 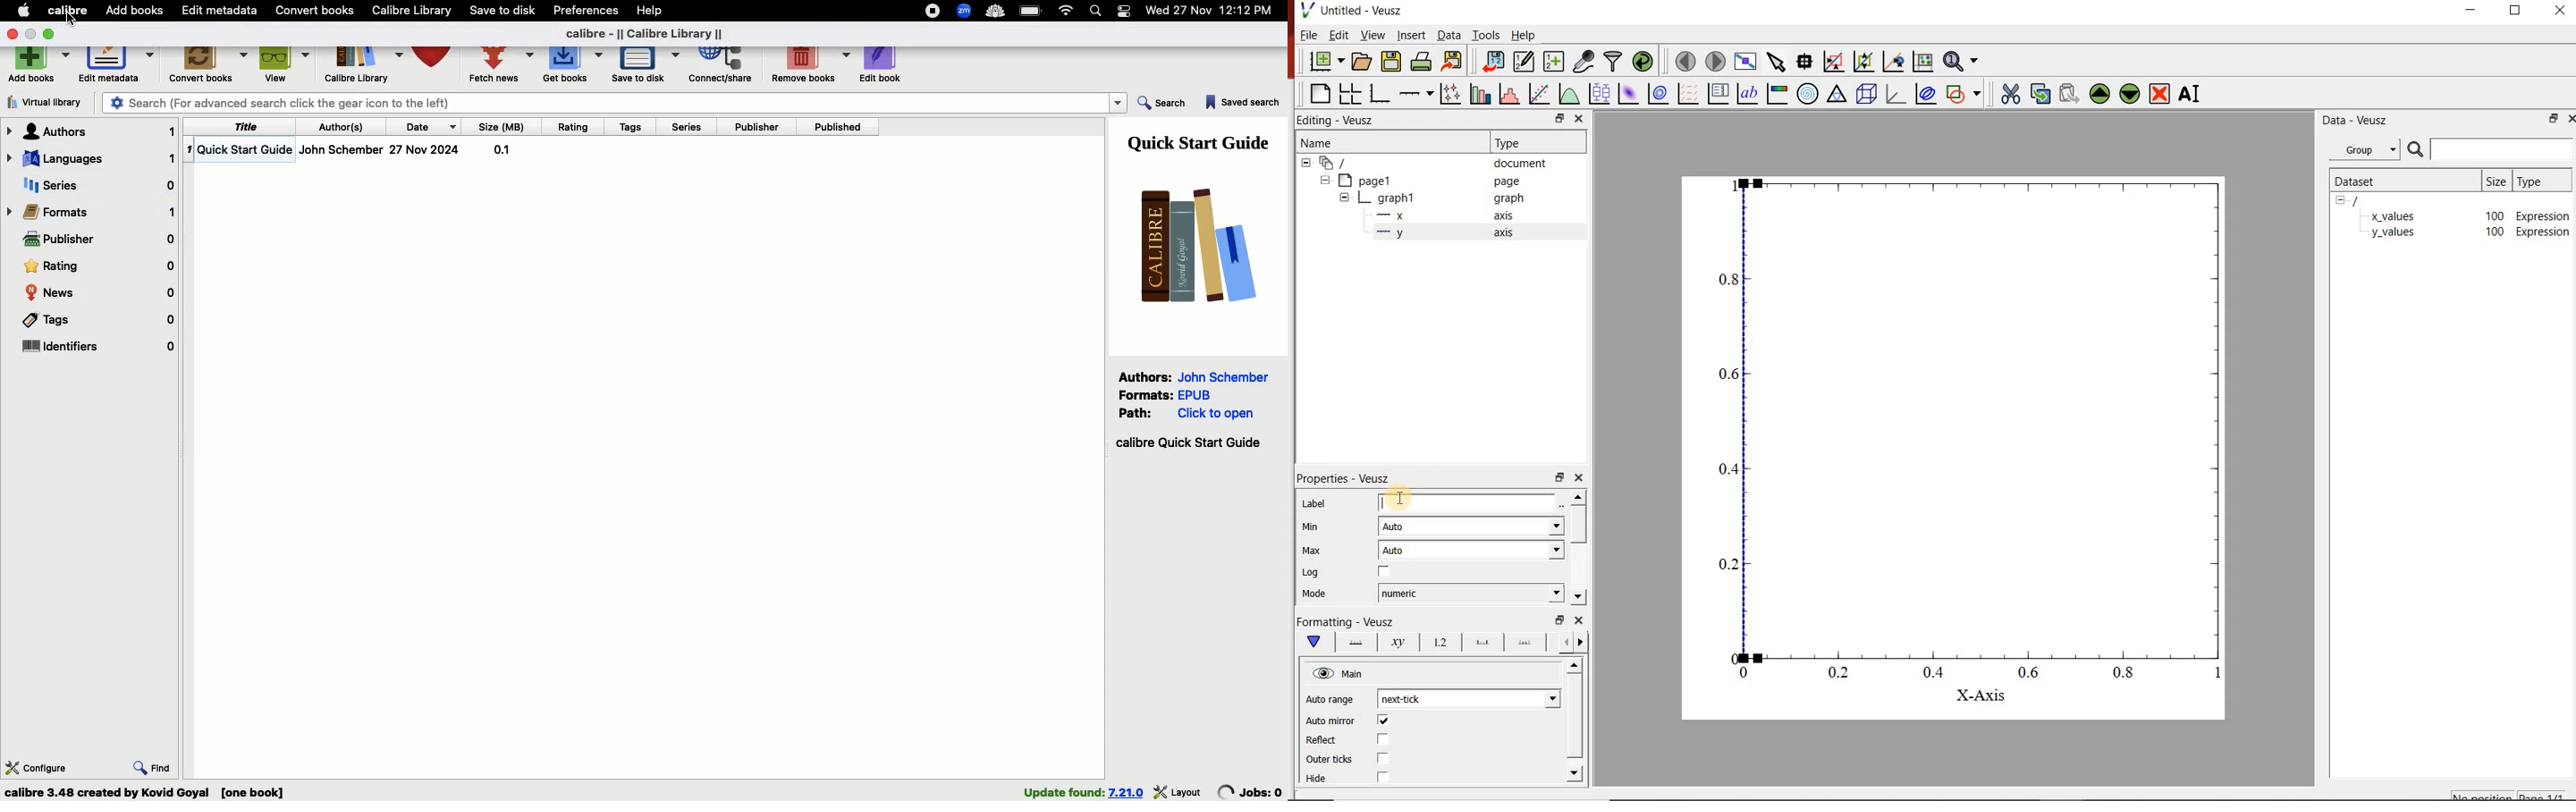 I want to click on restore down, so click(x=1558, y=117).